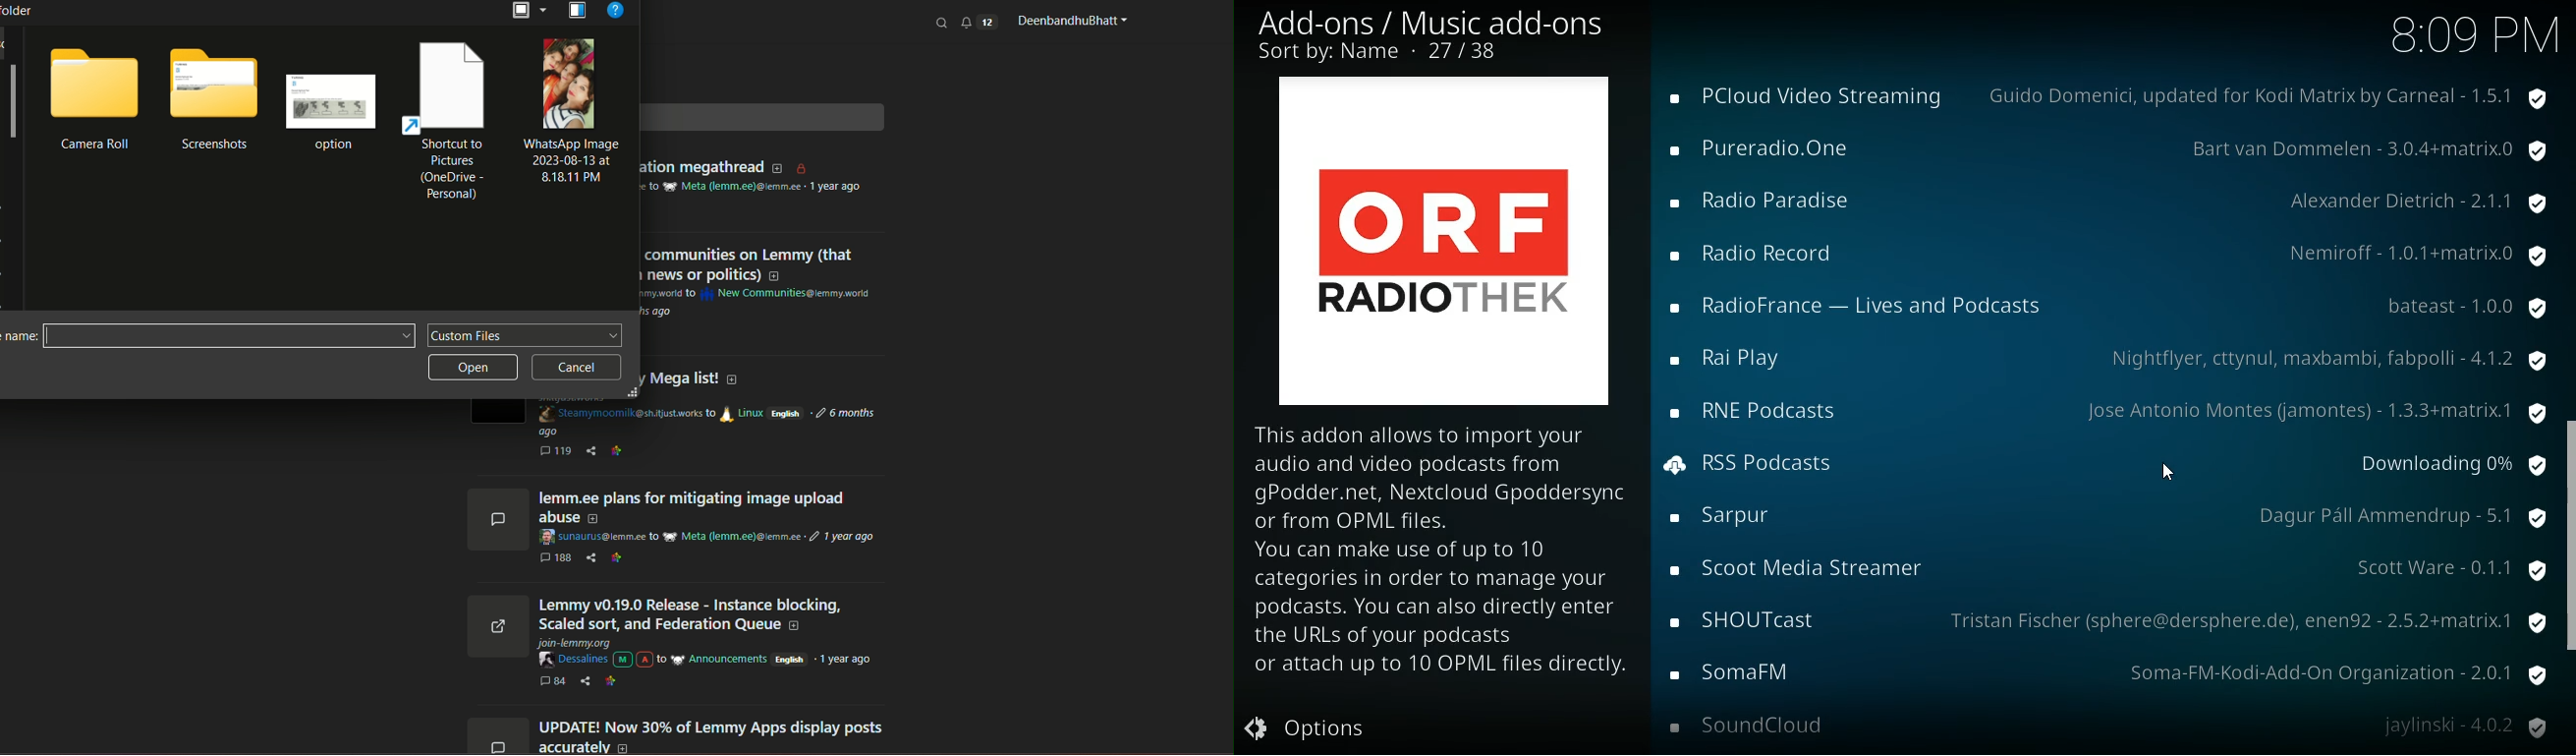  What do you see at coordinates (2572, 538) in the screenshot?
I see `scroll bar` at bounding box center [2572, 538].